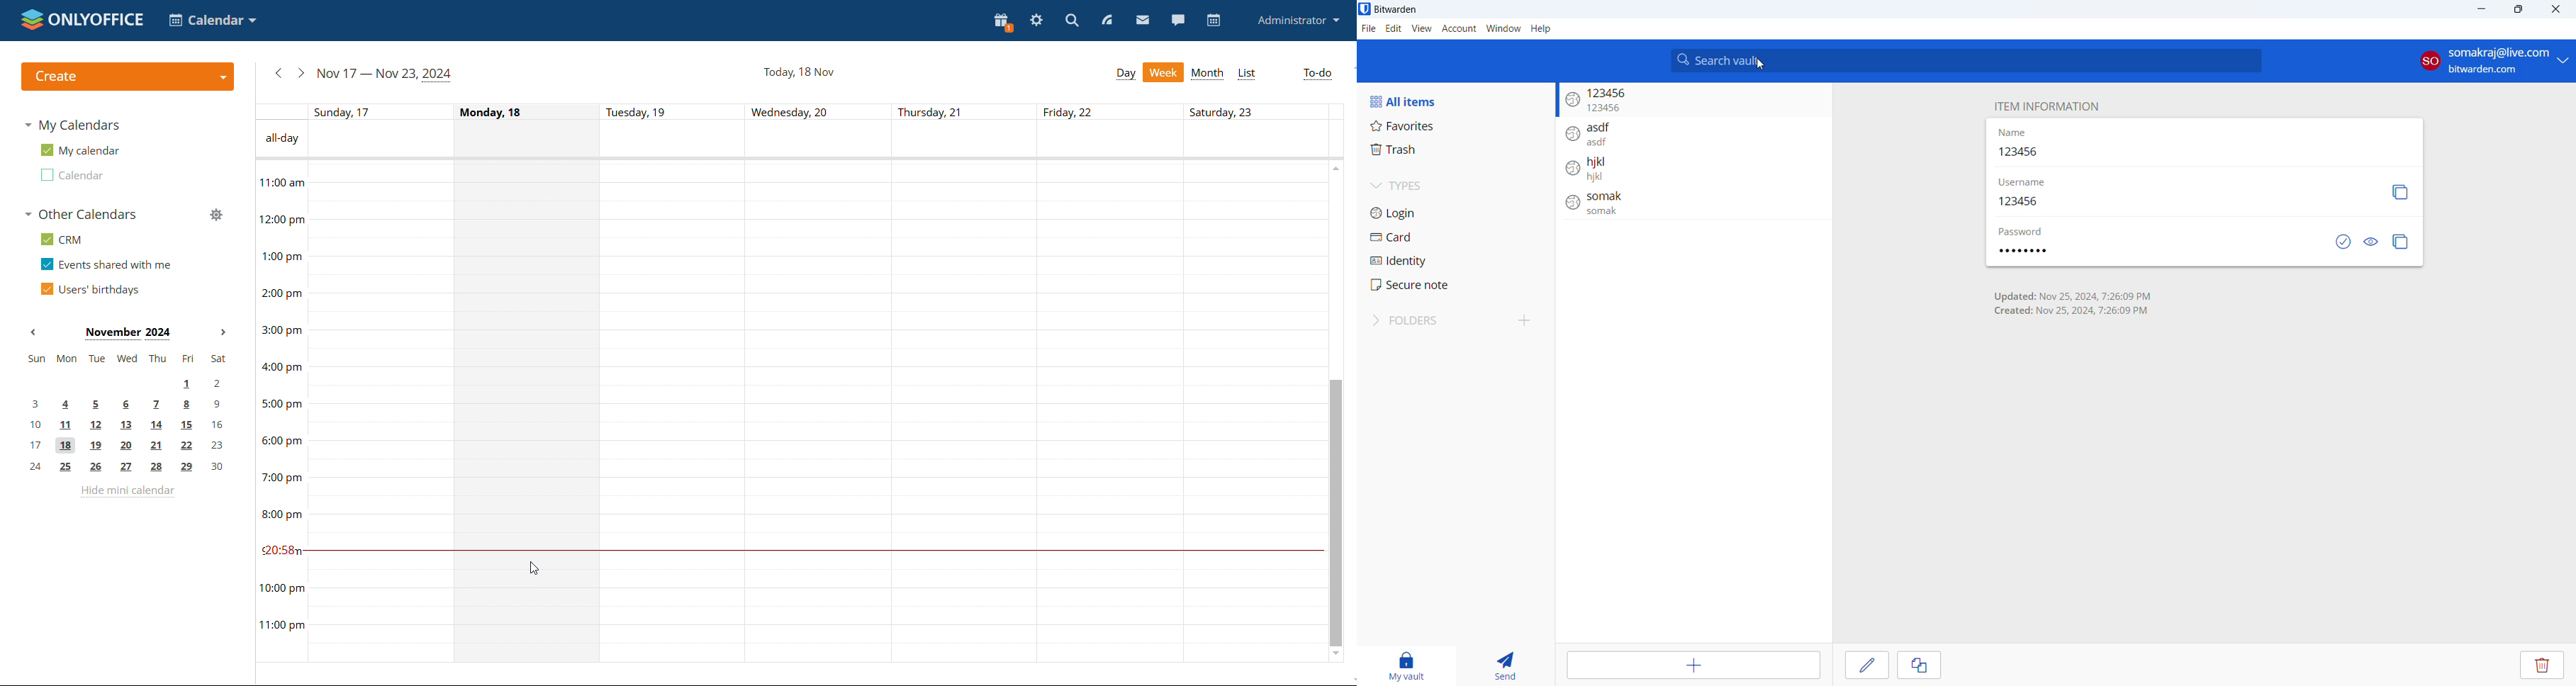 The height and width of the screenshot is (700, 2576). What do you see at coordinates (1453, 150) in the screenshot?
I see `trash` at bounding box center [1453, 150].